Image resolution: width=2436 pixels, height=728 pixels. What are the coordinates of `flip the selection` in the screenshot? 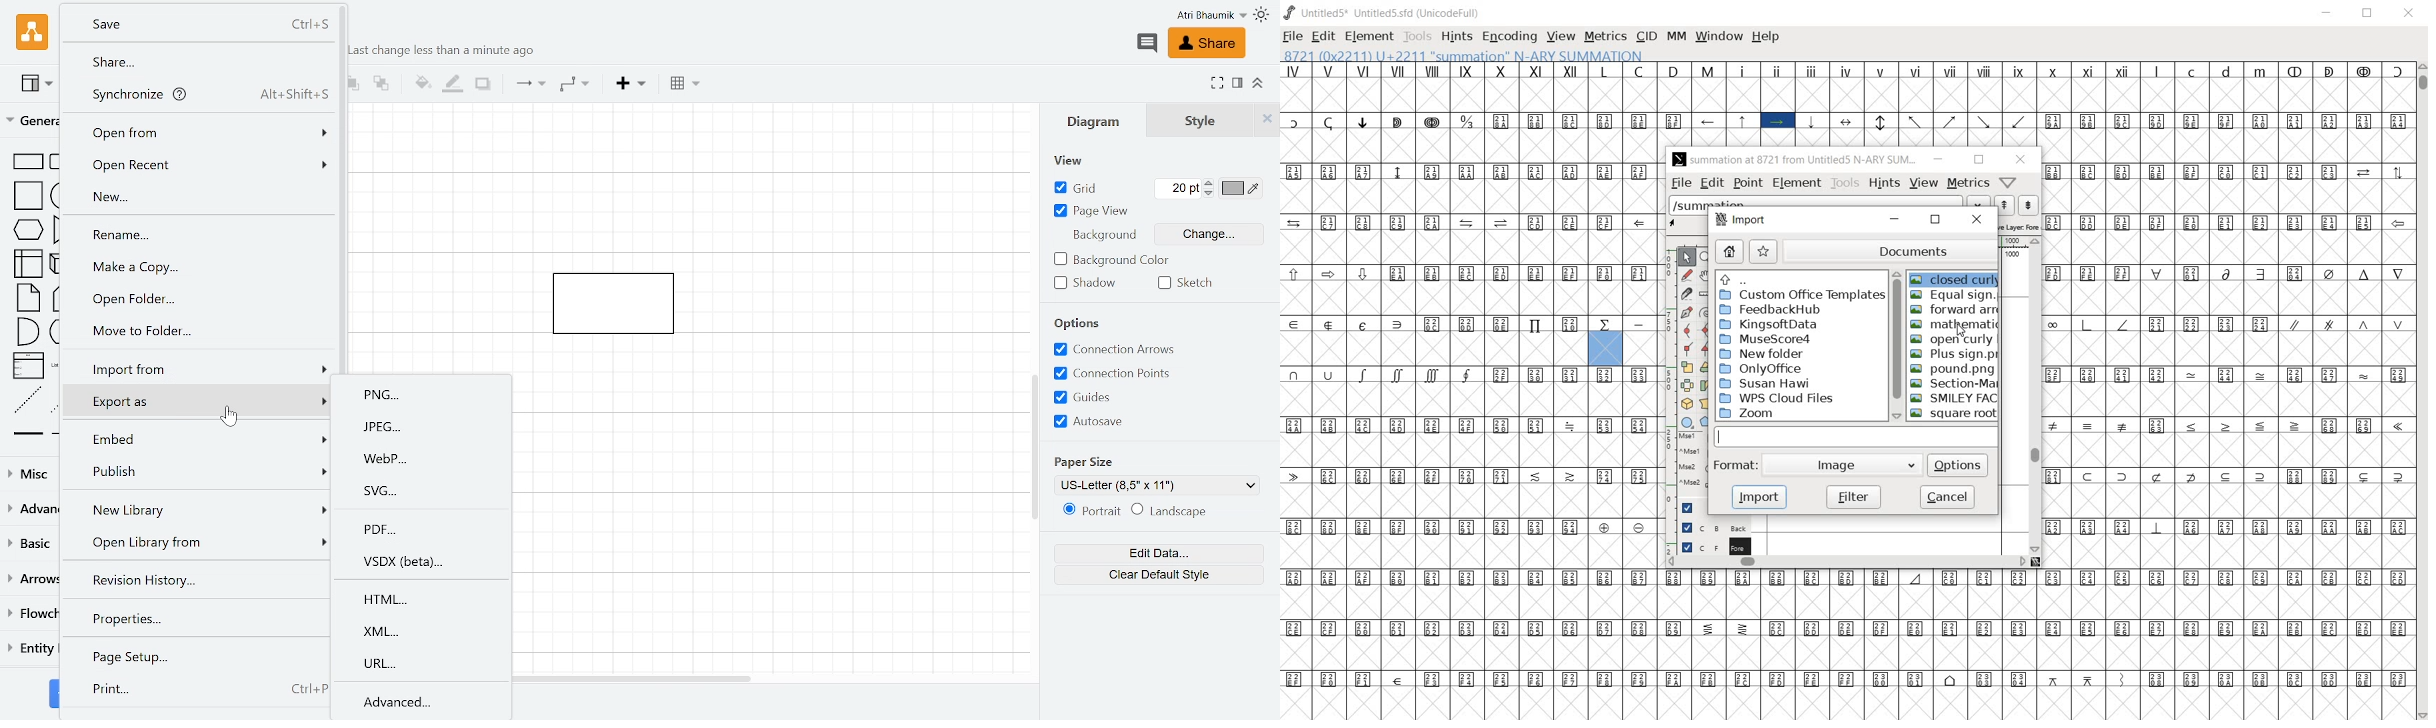 It's located at (1688, 386).